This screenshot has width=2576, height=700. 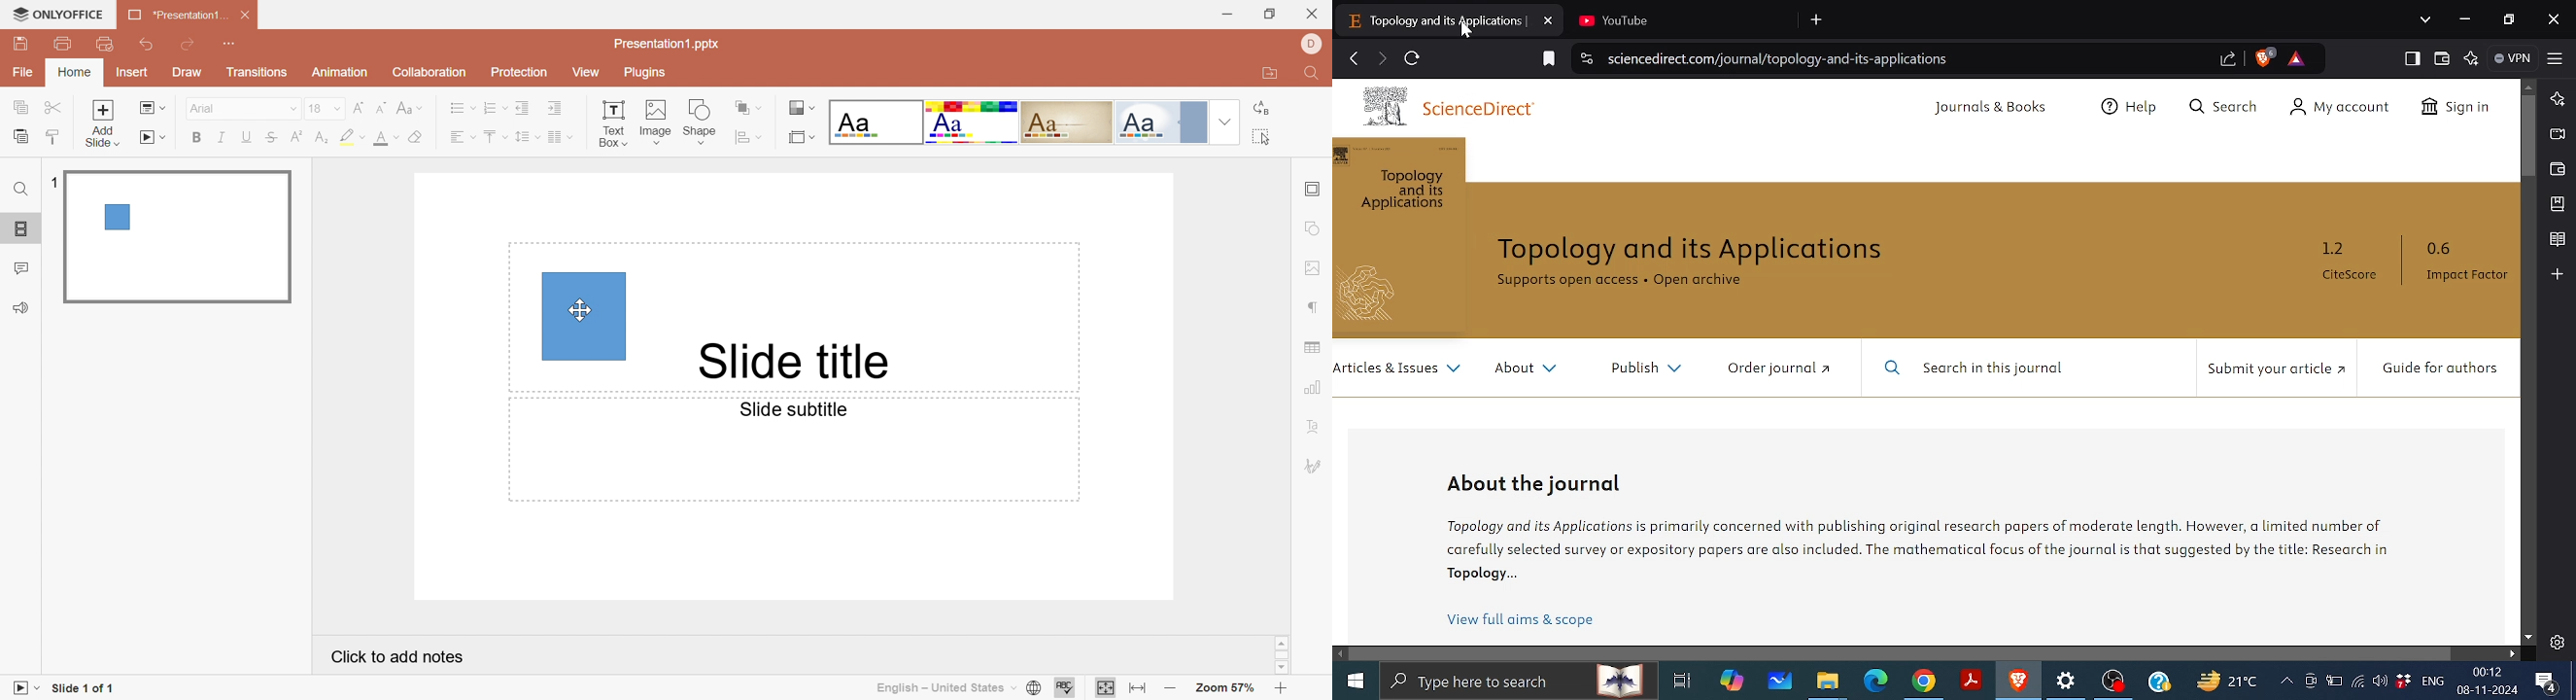 What do you see at coordinates (398, 660) in the screenshot?
I see `Click to add notes` at bounding box center [398, 660].